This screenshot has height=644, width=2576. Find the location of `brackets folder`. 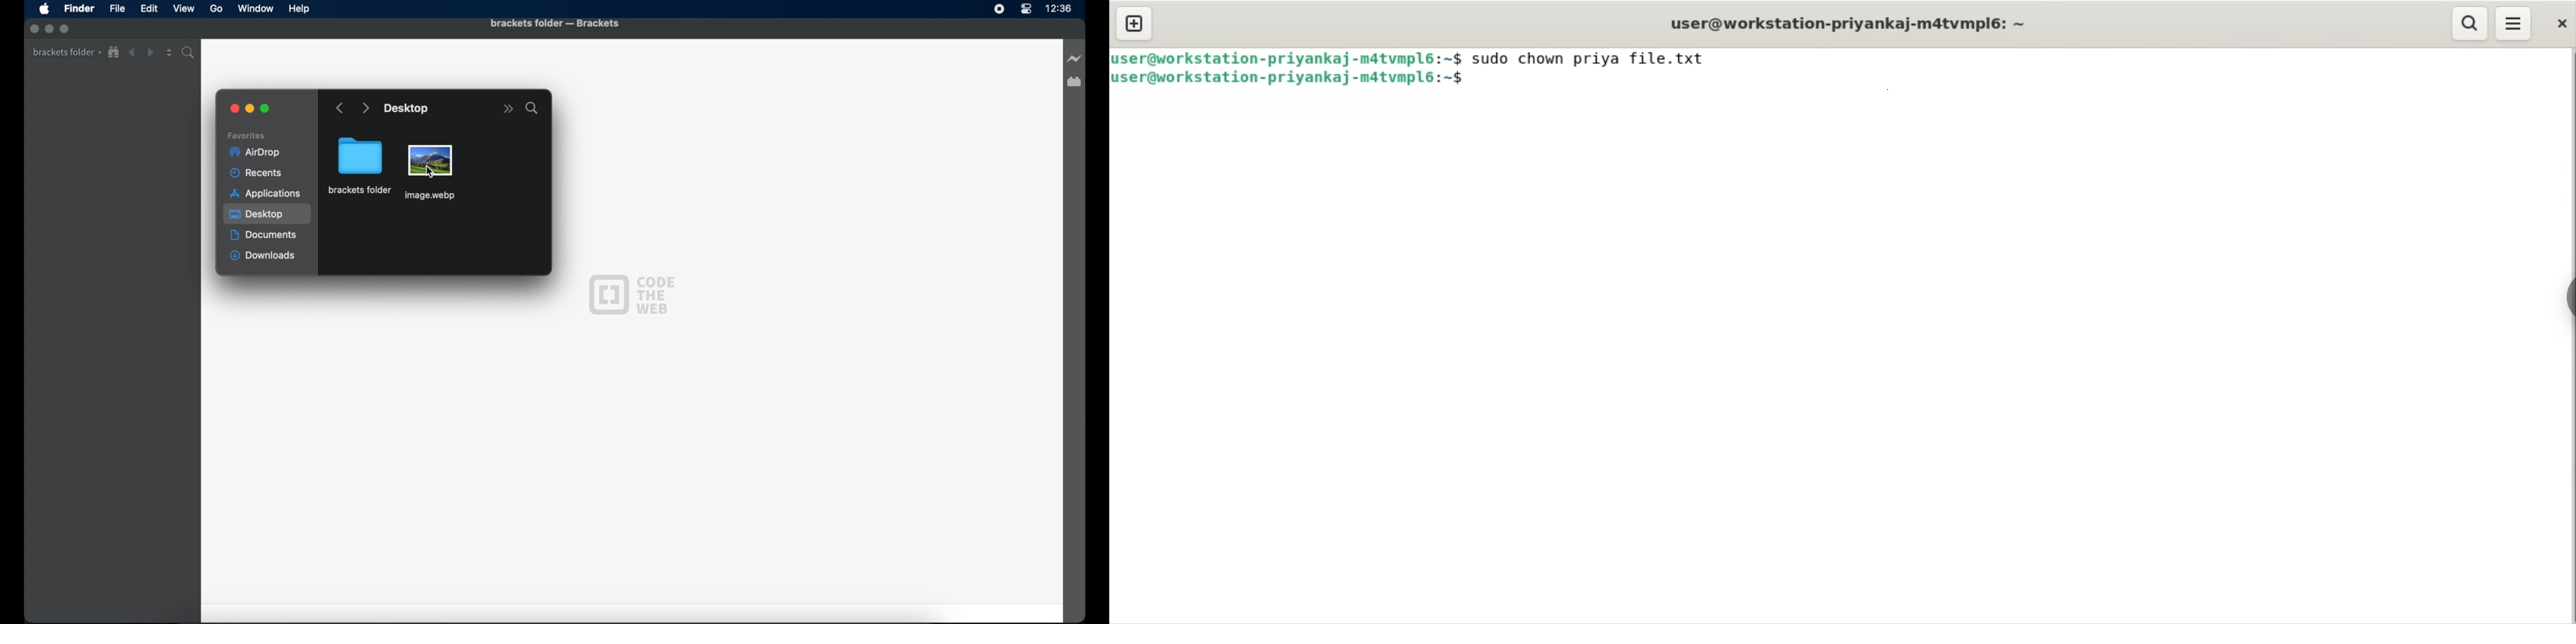

brackets folder is located at coordinates (67, 53).